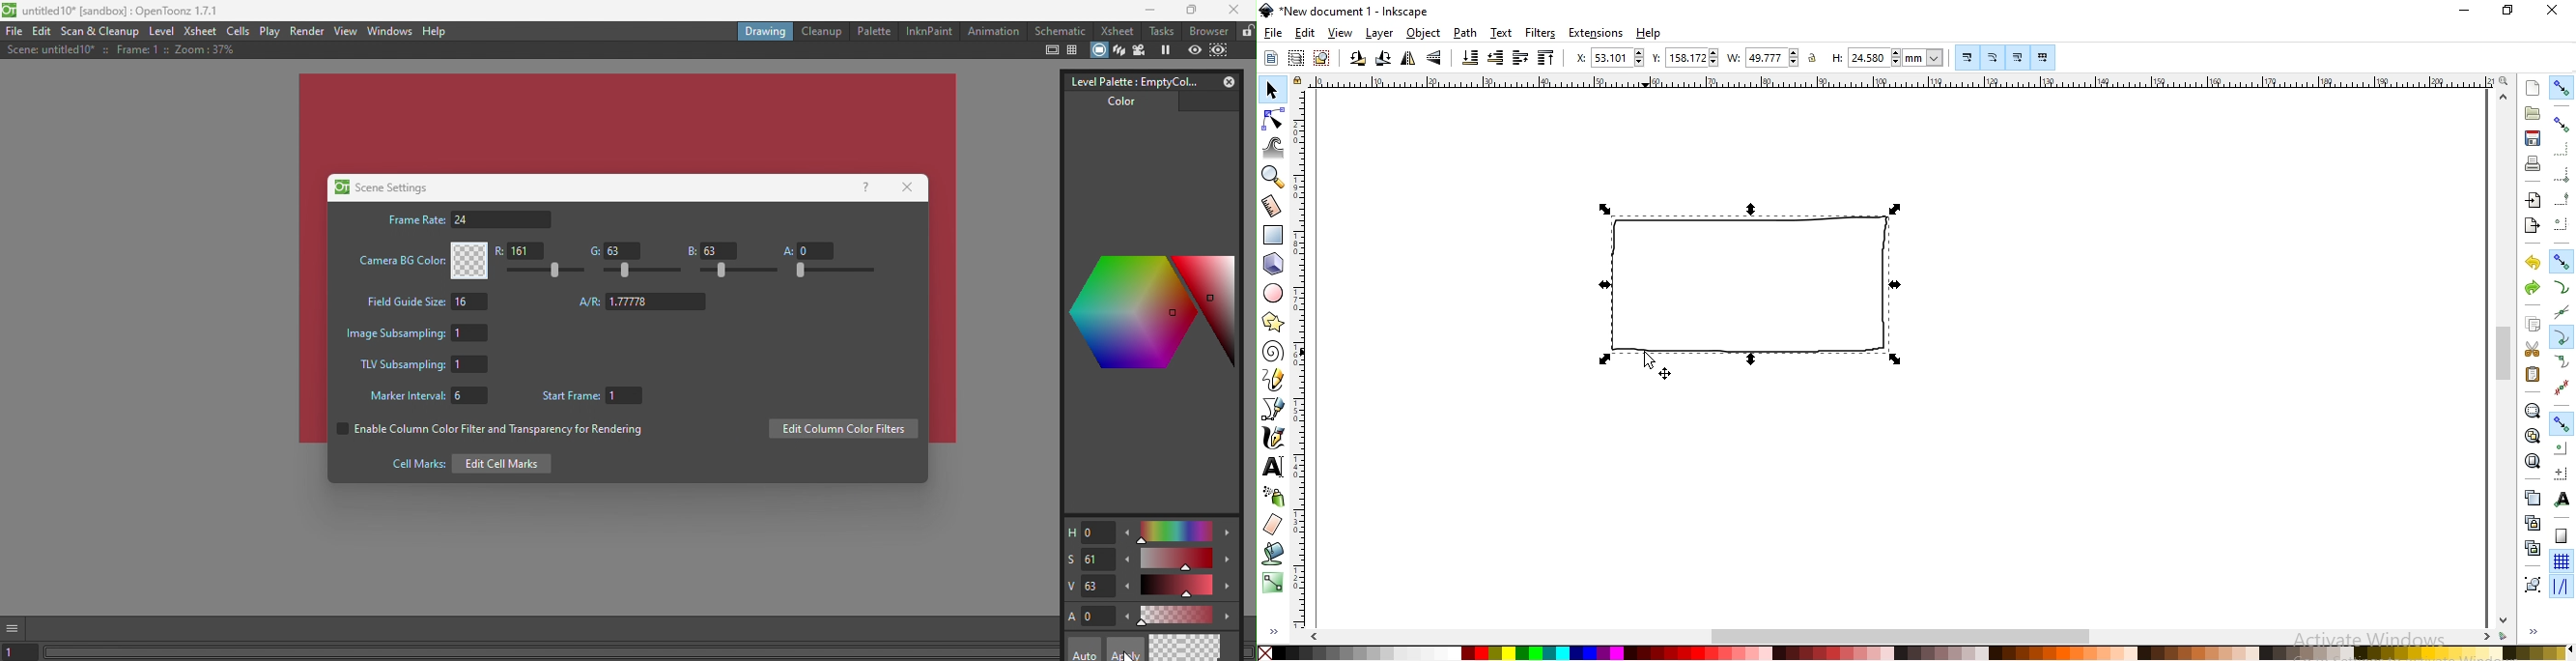 This screenshot has height=672, width=2576. I want to click on snap an item's rotation center, so click(2561, 473).